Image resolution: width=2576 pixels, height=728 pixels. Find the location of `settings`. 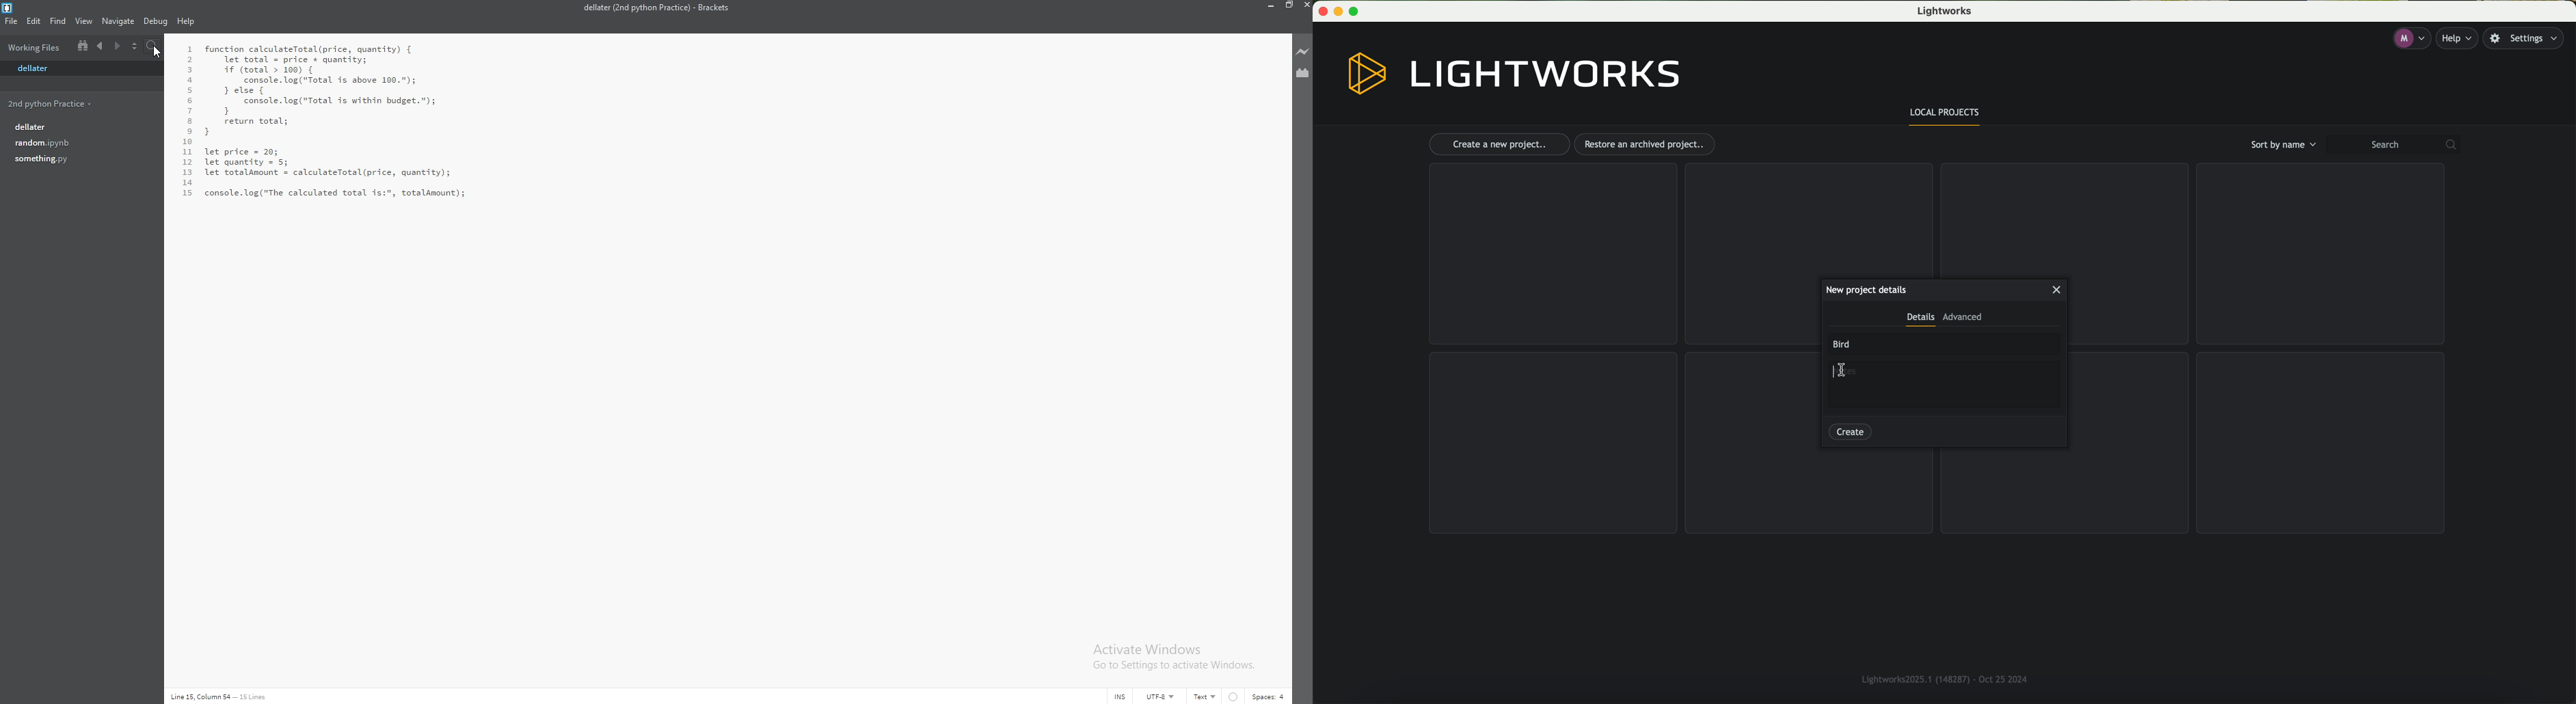

settings is located at coordinates (2528, 39).